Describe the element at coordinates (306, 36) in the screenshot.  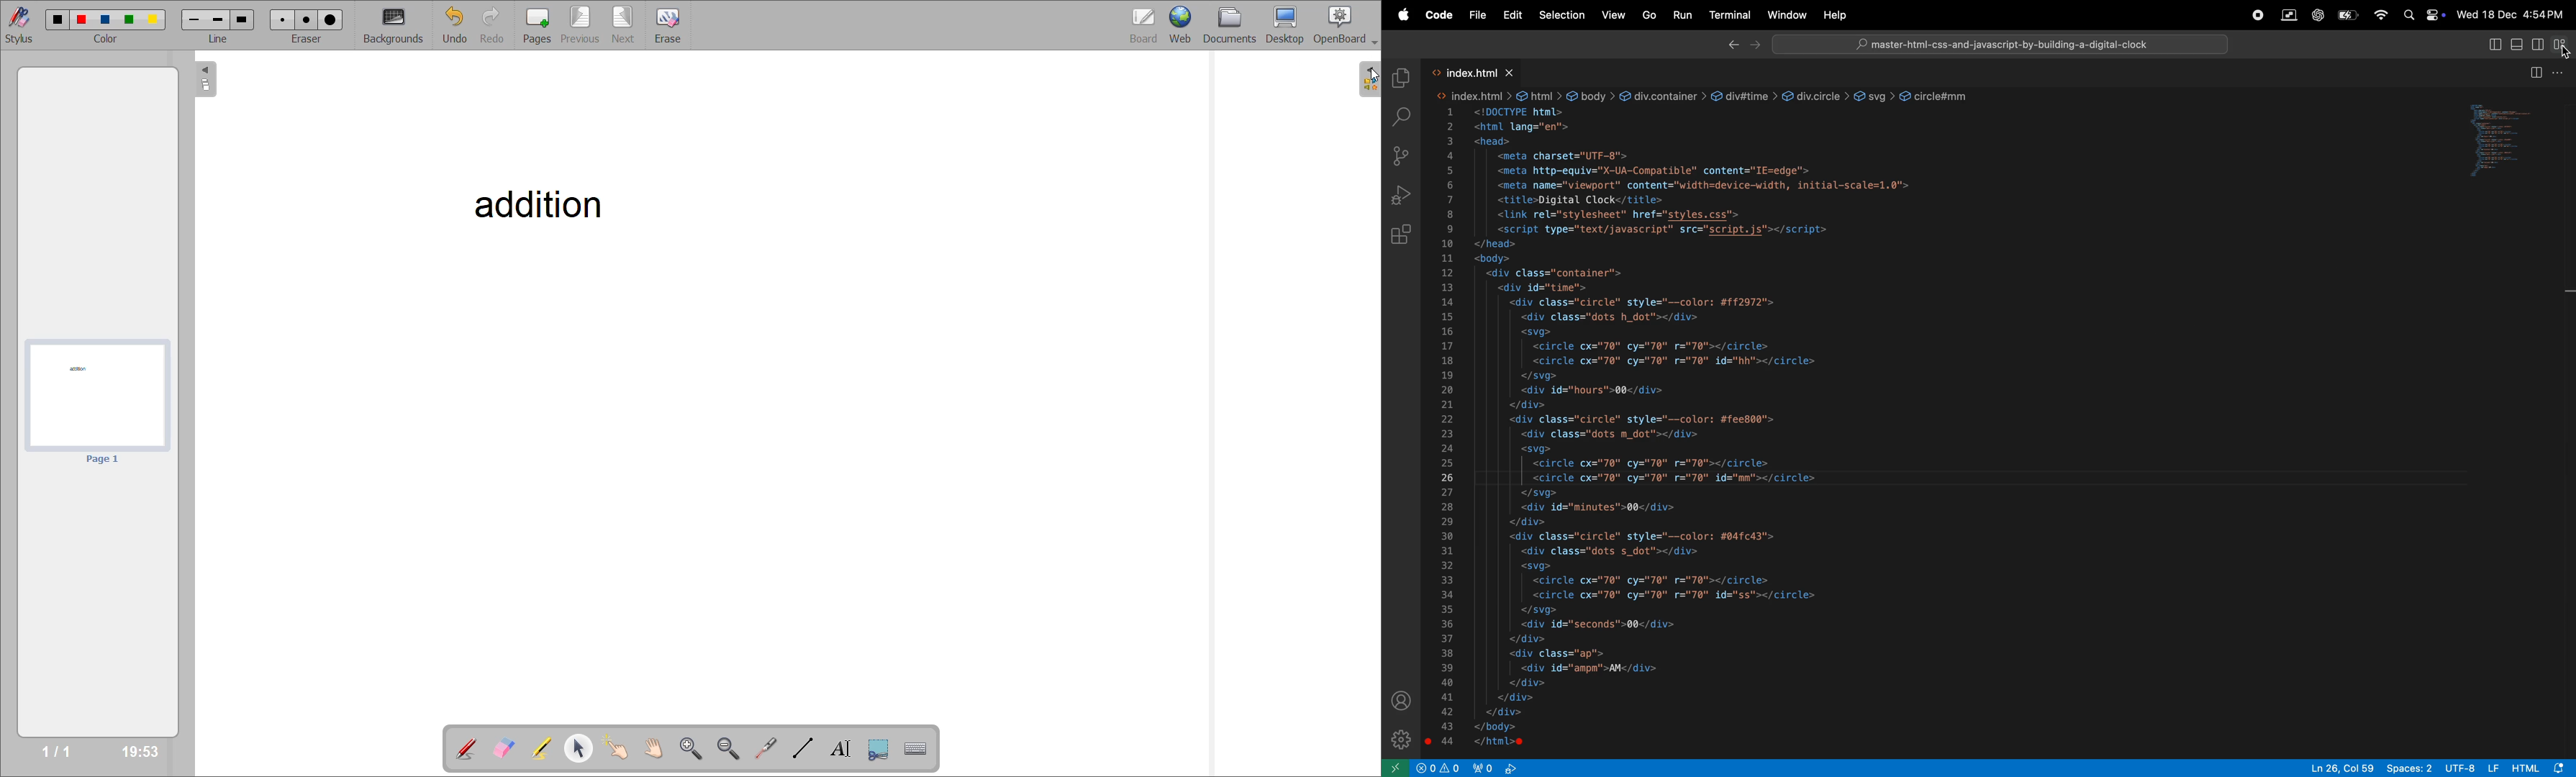
I see `eraser` at that location.